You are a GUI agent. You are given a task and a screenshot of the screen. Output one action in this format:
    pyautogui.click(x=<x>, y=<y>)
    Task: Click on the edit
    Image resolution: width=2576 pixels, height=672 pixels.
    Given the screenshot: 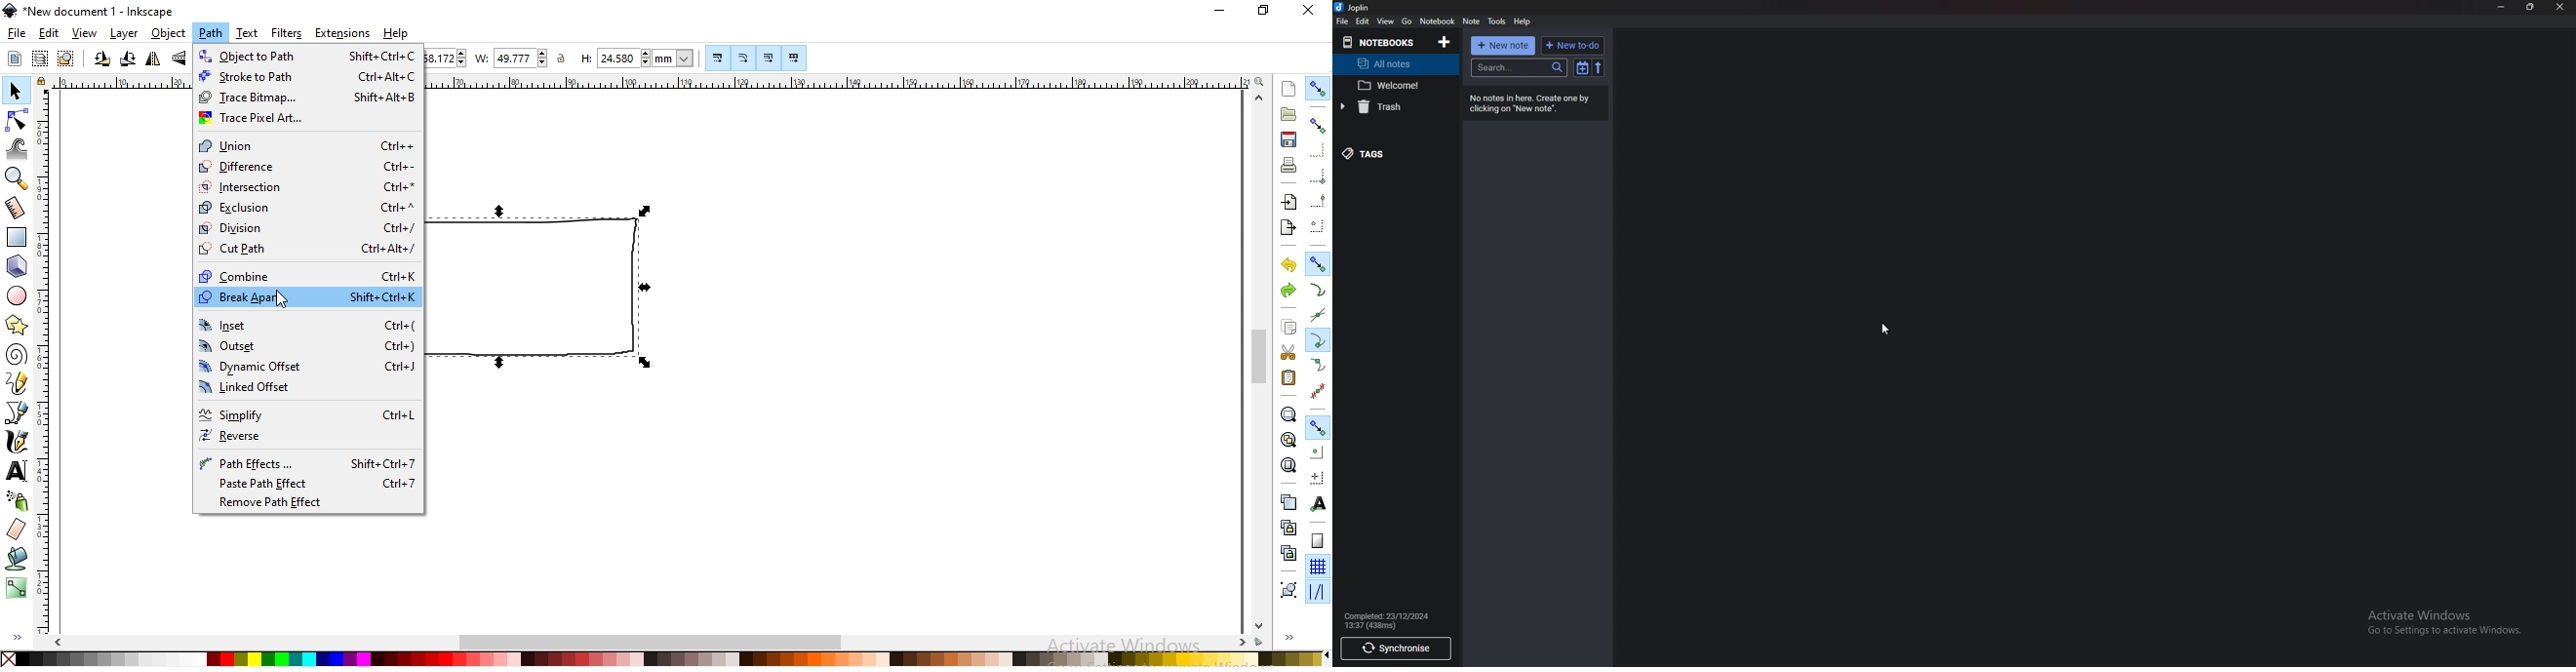 What is the action you would take?
    pyautogui.click(x=48, y=33)
    